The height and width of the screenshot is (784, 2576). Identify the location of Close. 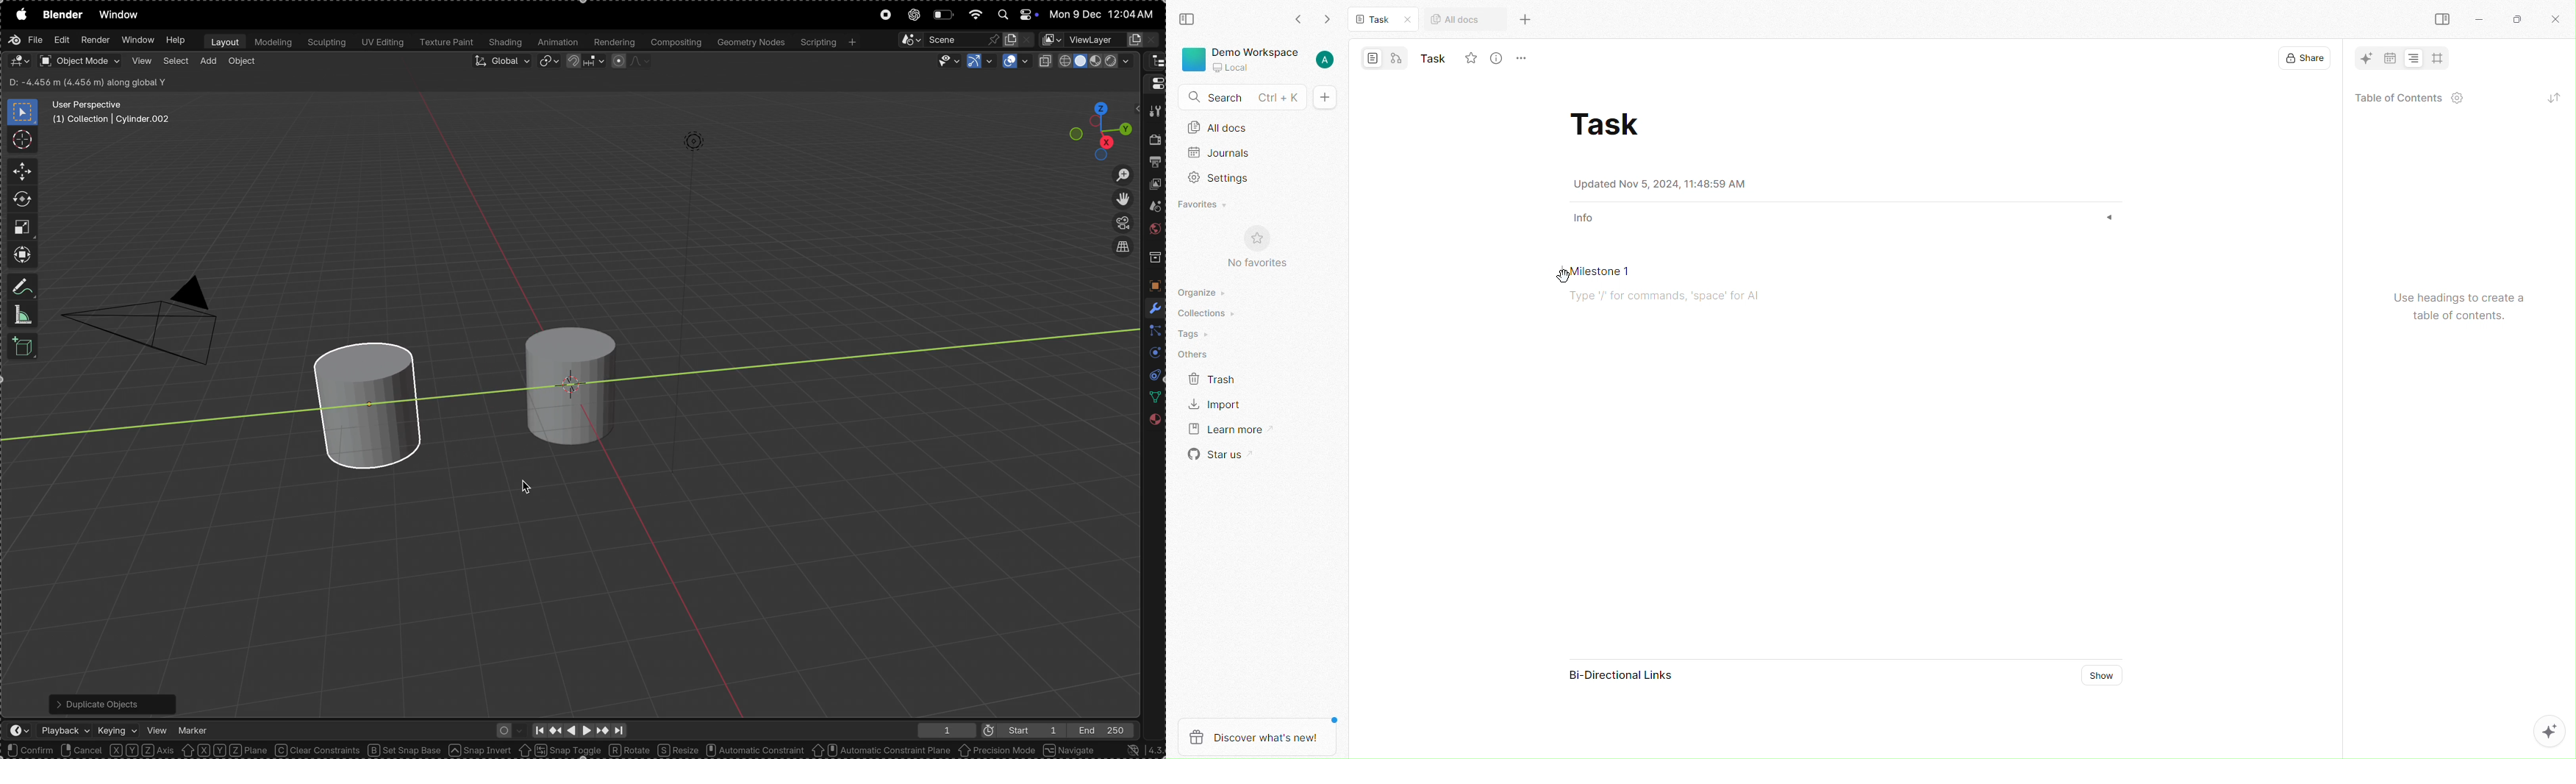
(2555, 18).